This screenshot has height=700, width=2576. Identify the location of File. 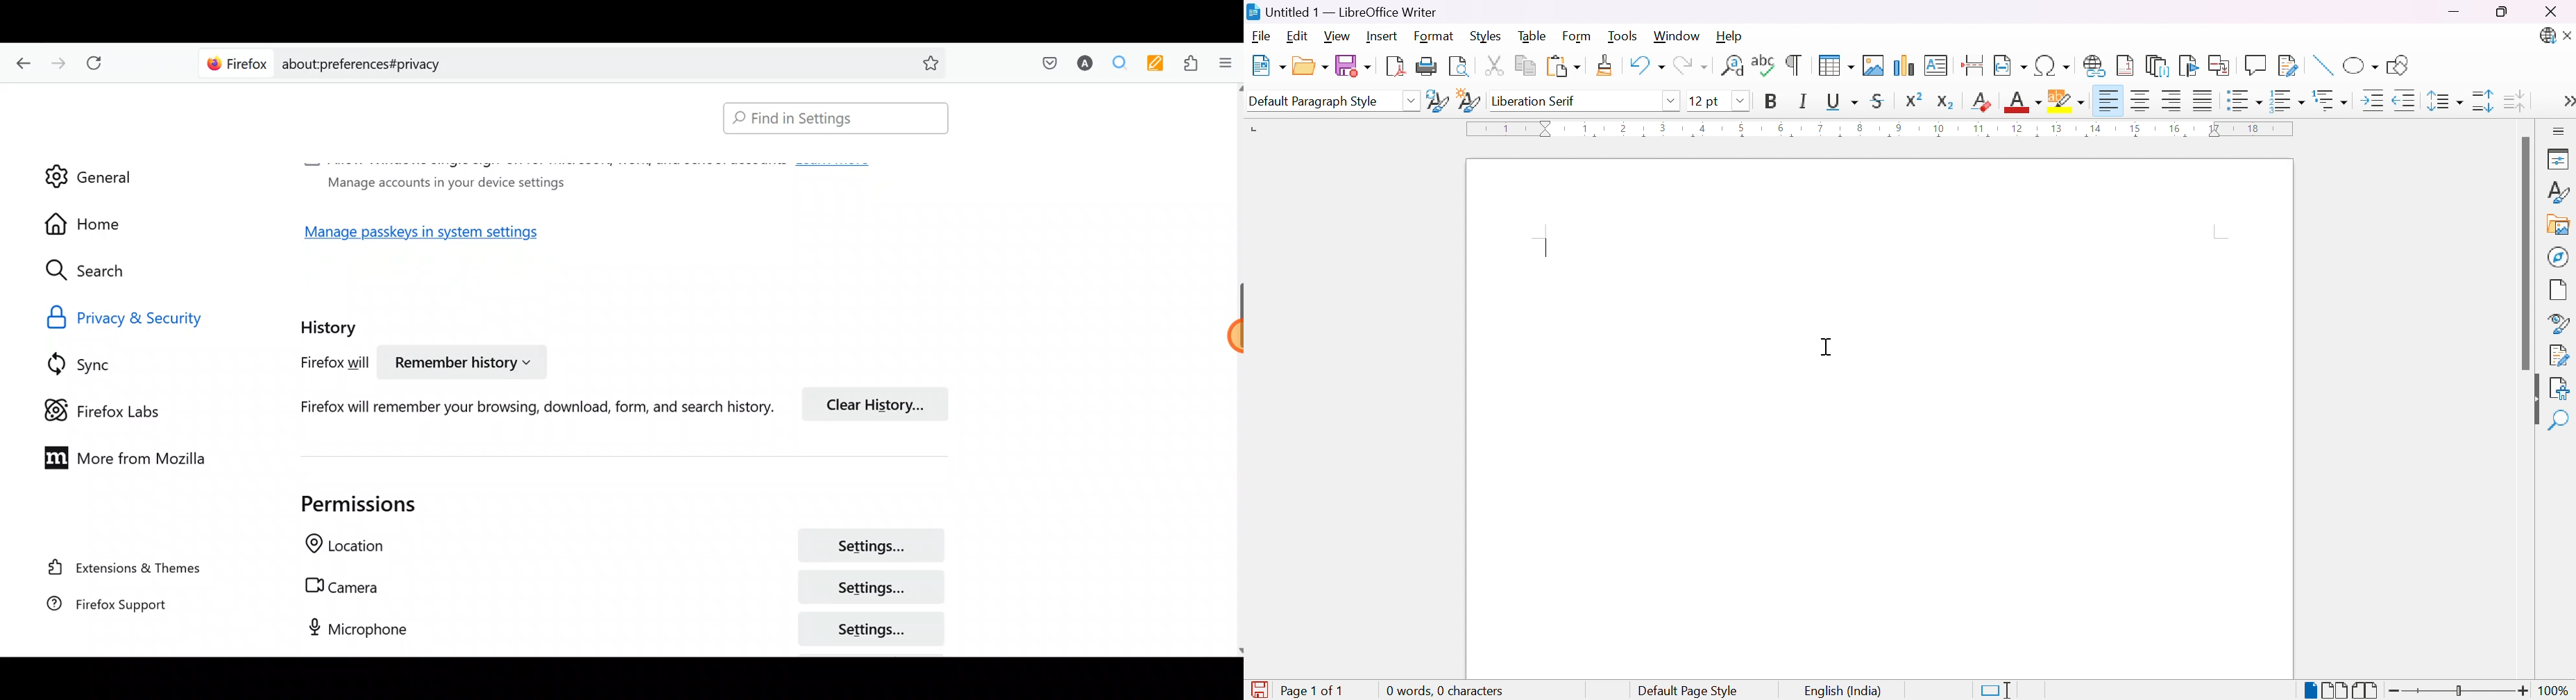
(1262, 38).